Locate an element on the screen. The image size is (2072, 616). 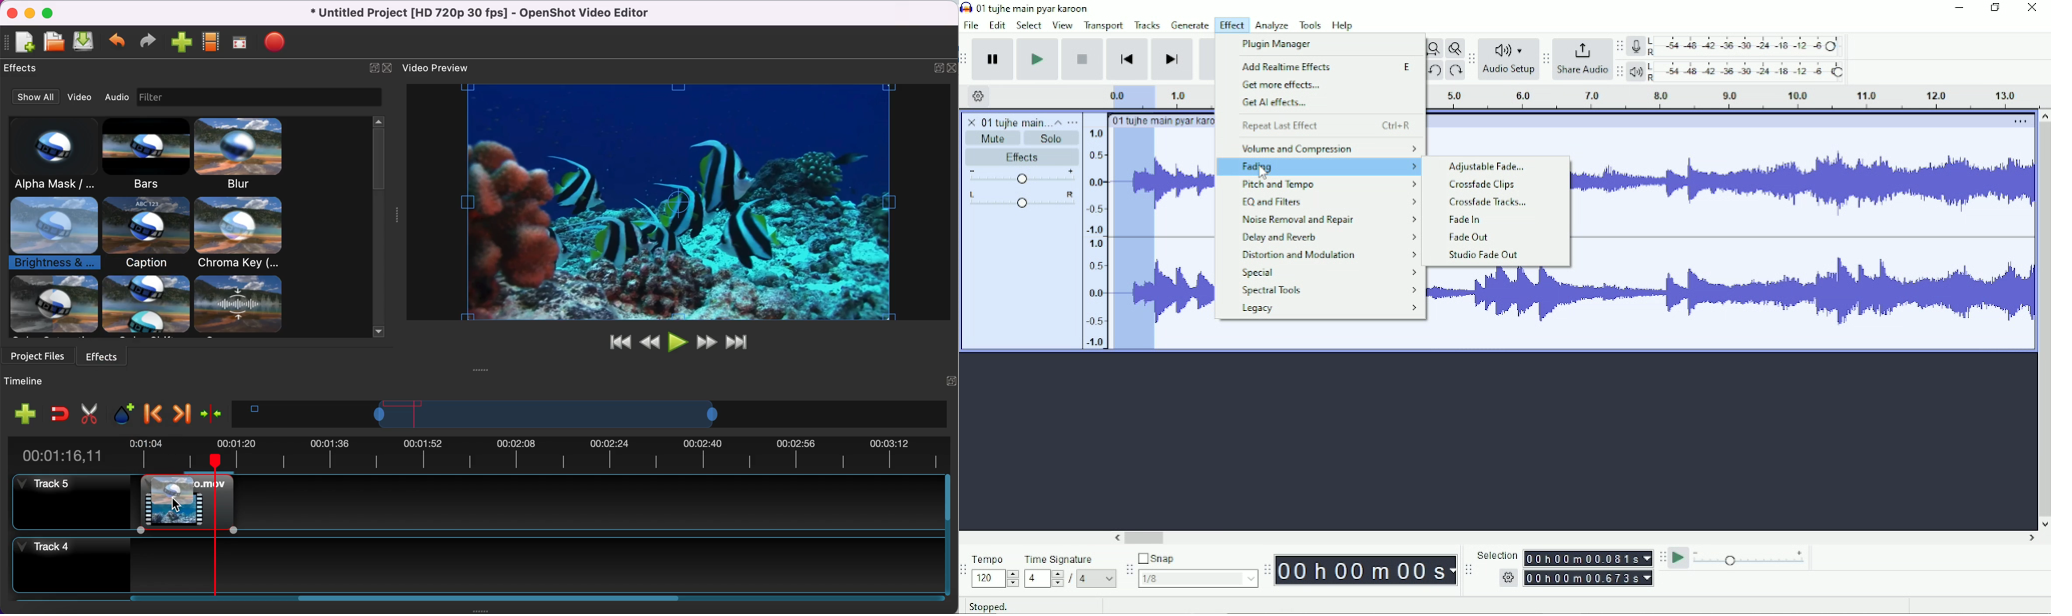
00 h 00 m 00.081s is located at coordinates (1587, 558).